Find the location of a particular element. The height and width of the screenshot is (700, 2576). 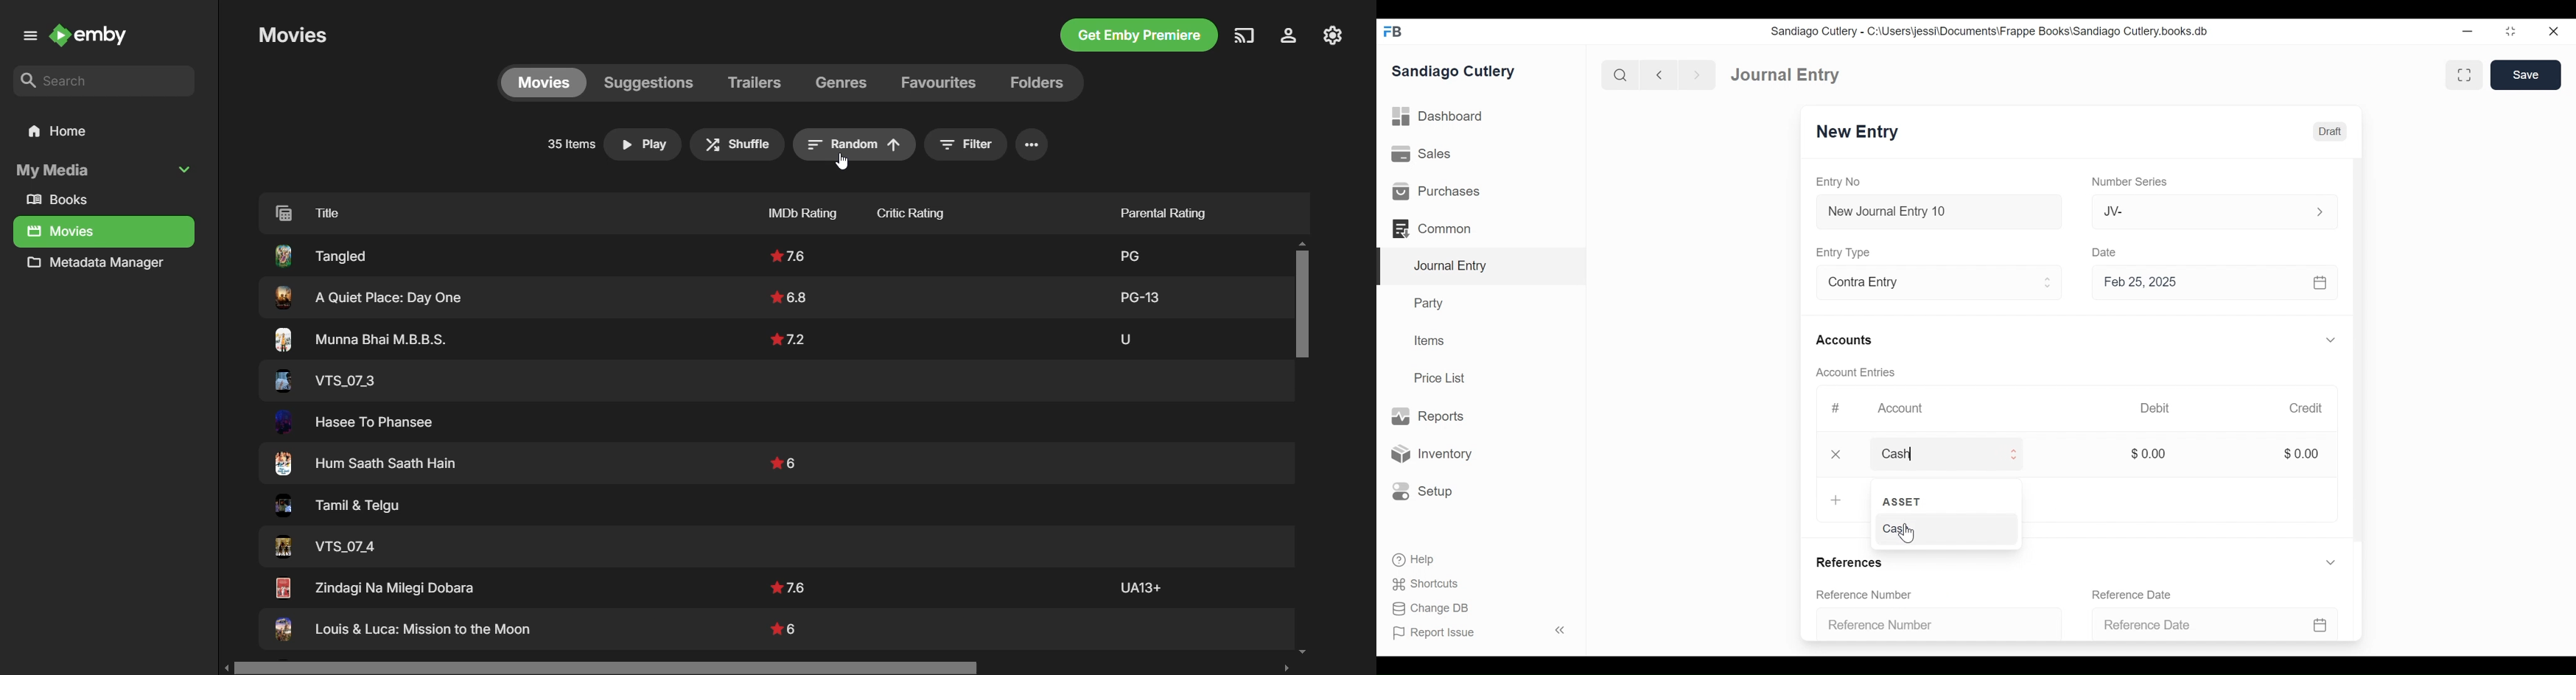

+ is located at coordinates (1836, 499).